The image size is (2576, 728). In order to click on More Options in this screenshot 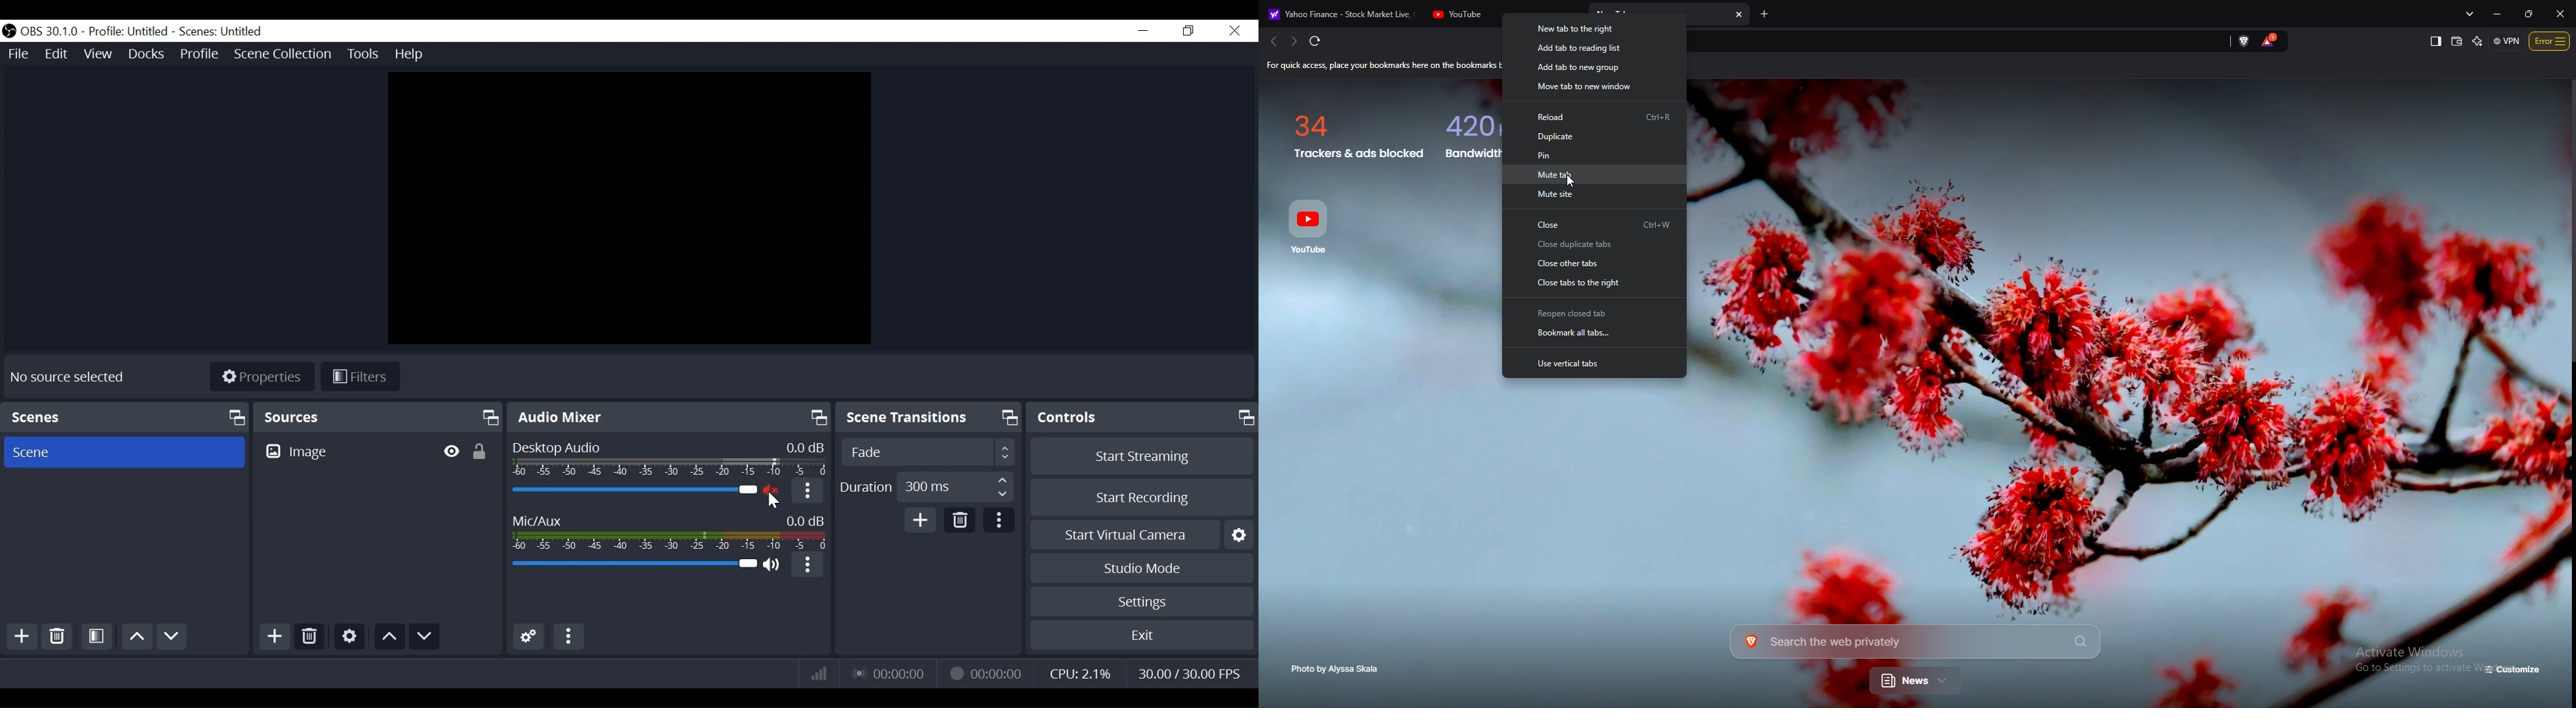, I will do `click(811, 494)`.